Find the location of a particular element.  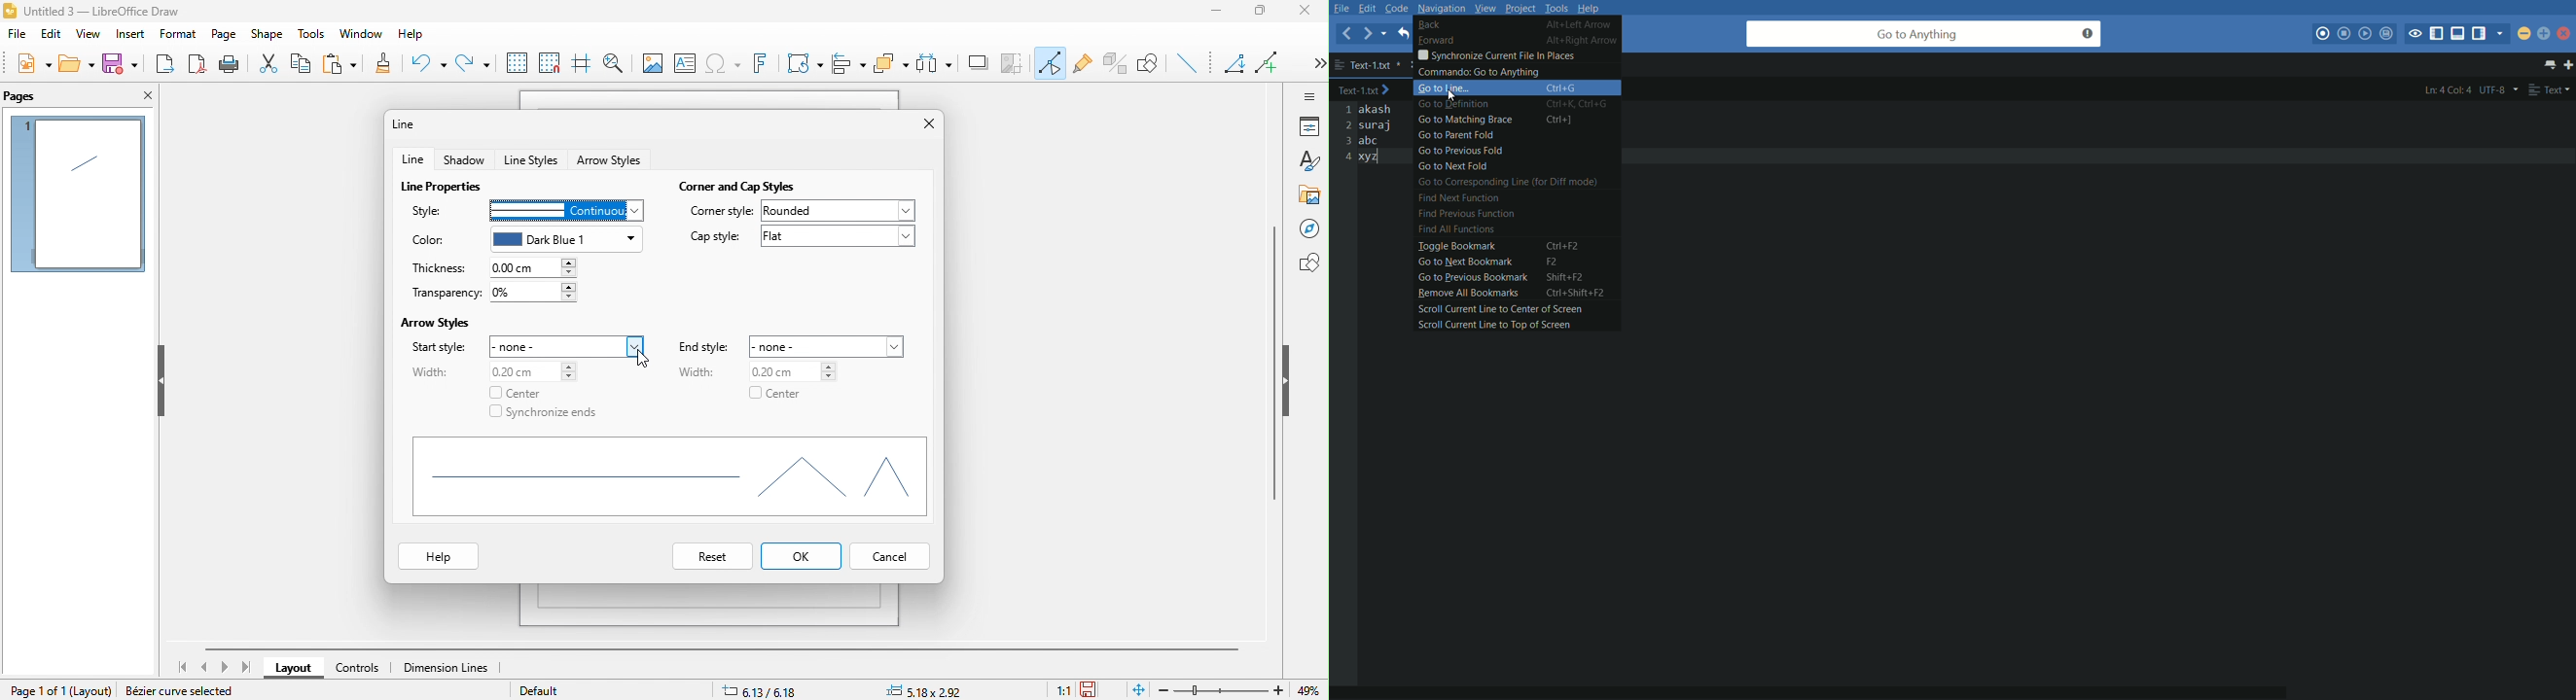

edit is located at coordinates (52, 37).